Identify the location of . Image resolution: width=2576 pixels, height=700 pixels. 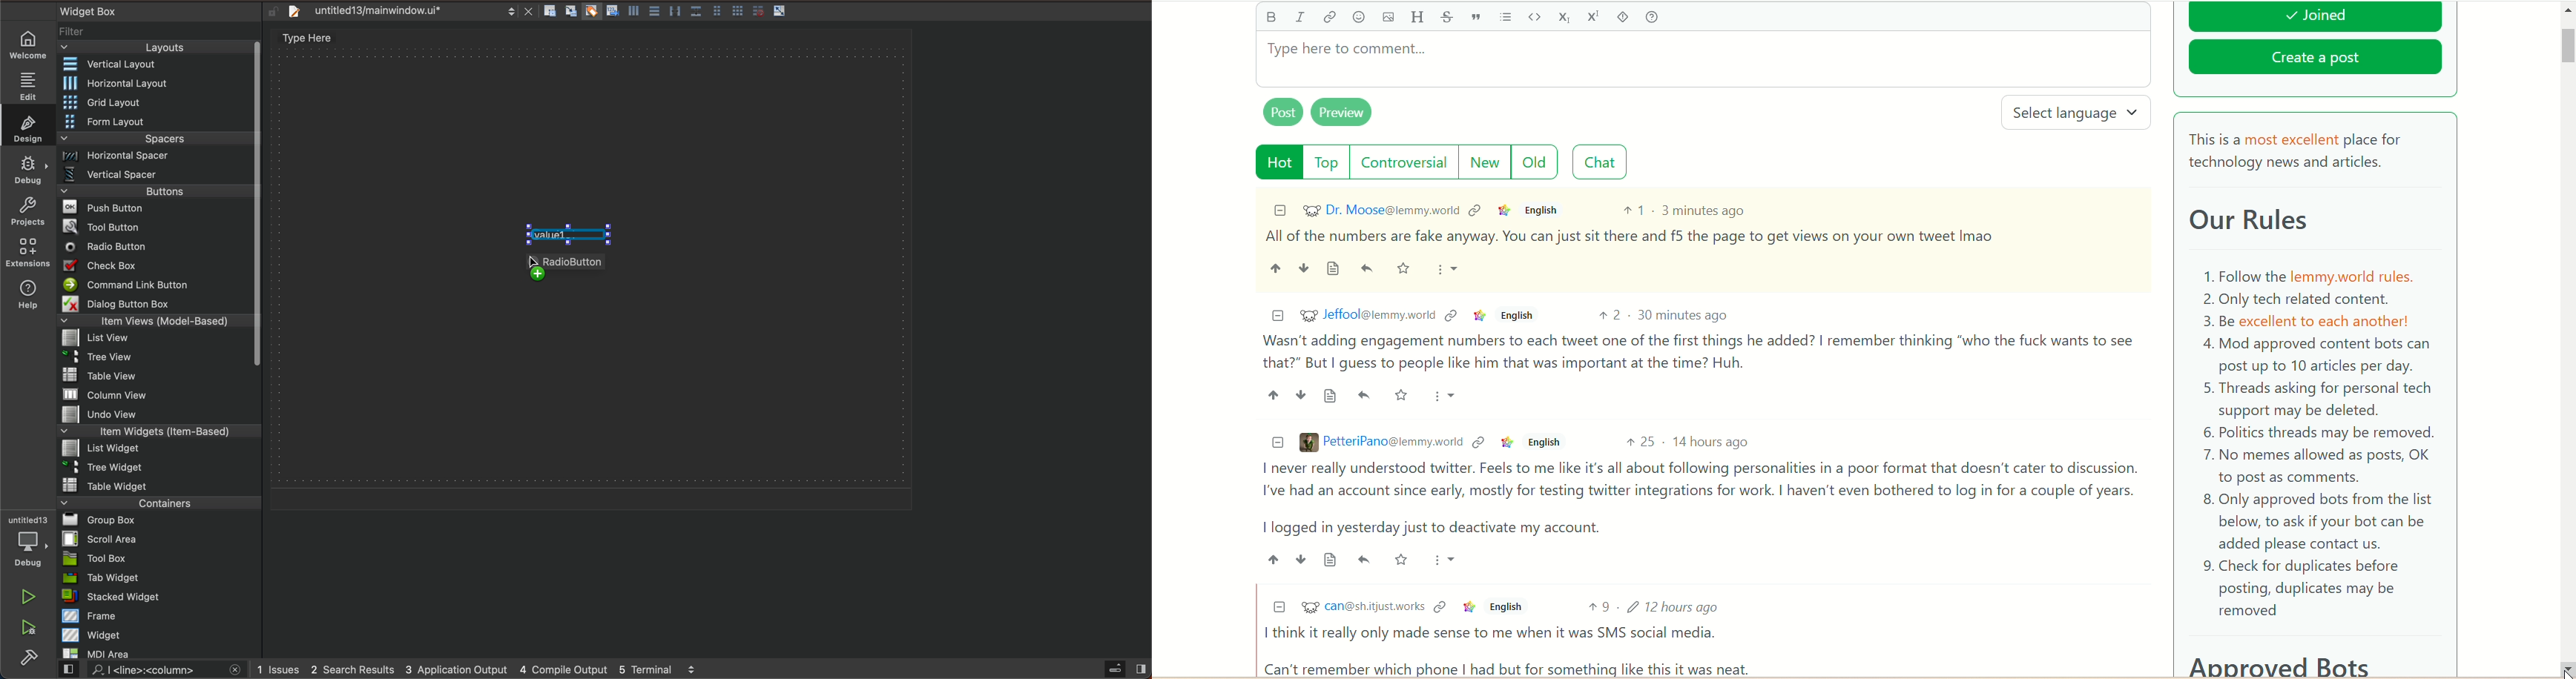
(717, 12).